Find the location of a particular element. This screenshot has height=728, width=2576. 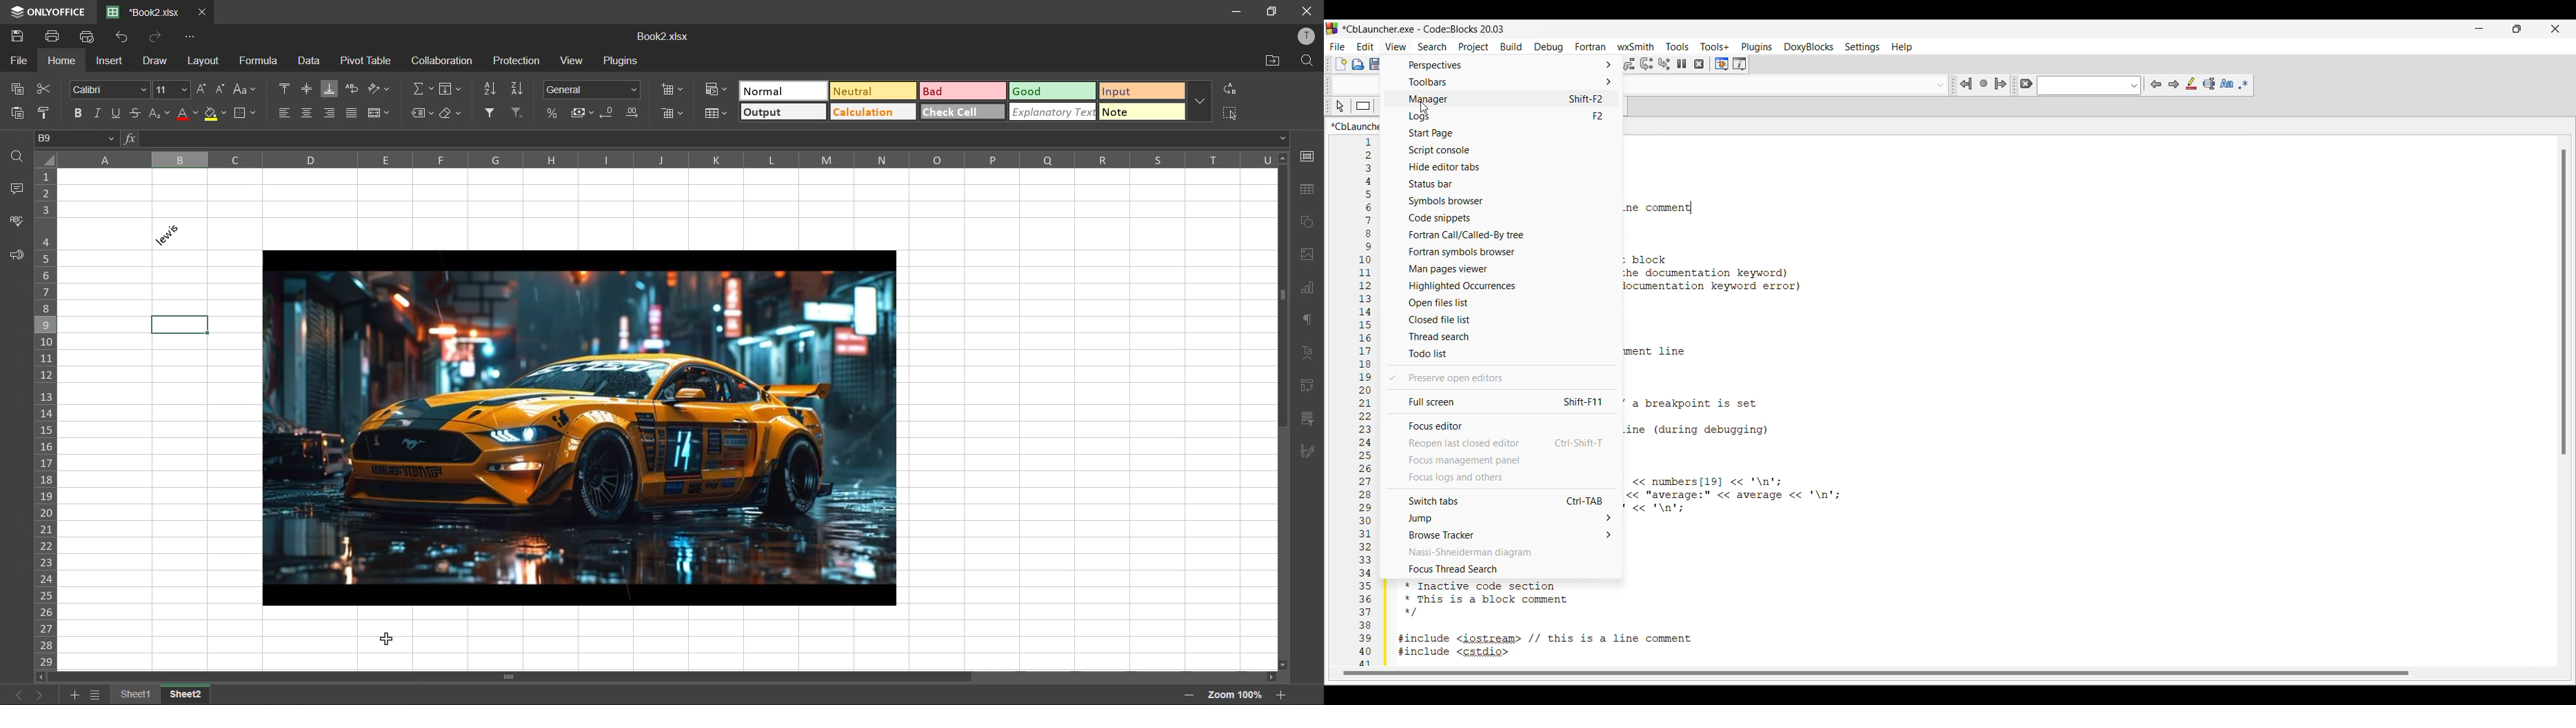

normal is located at coordinates (782, 92).